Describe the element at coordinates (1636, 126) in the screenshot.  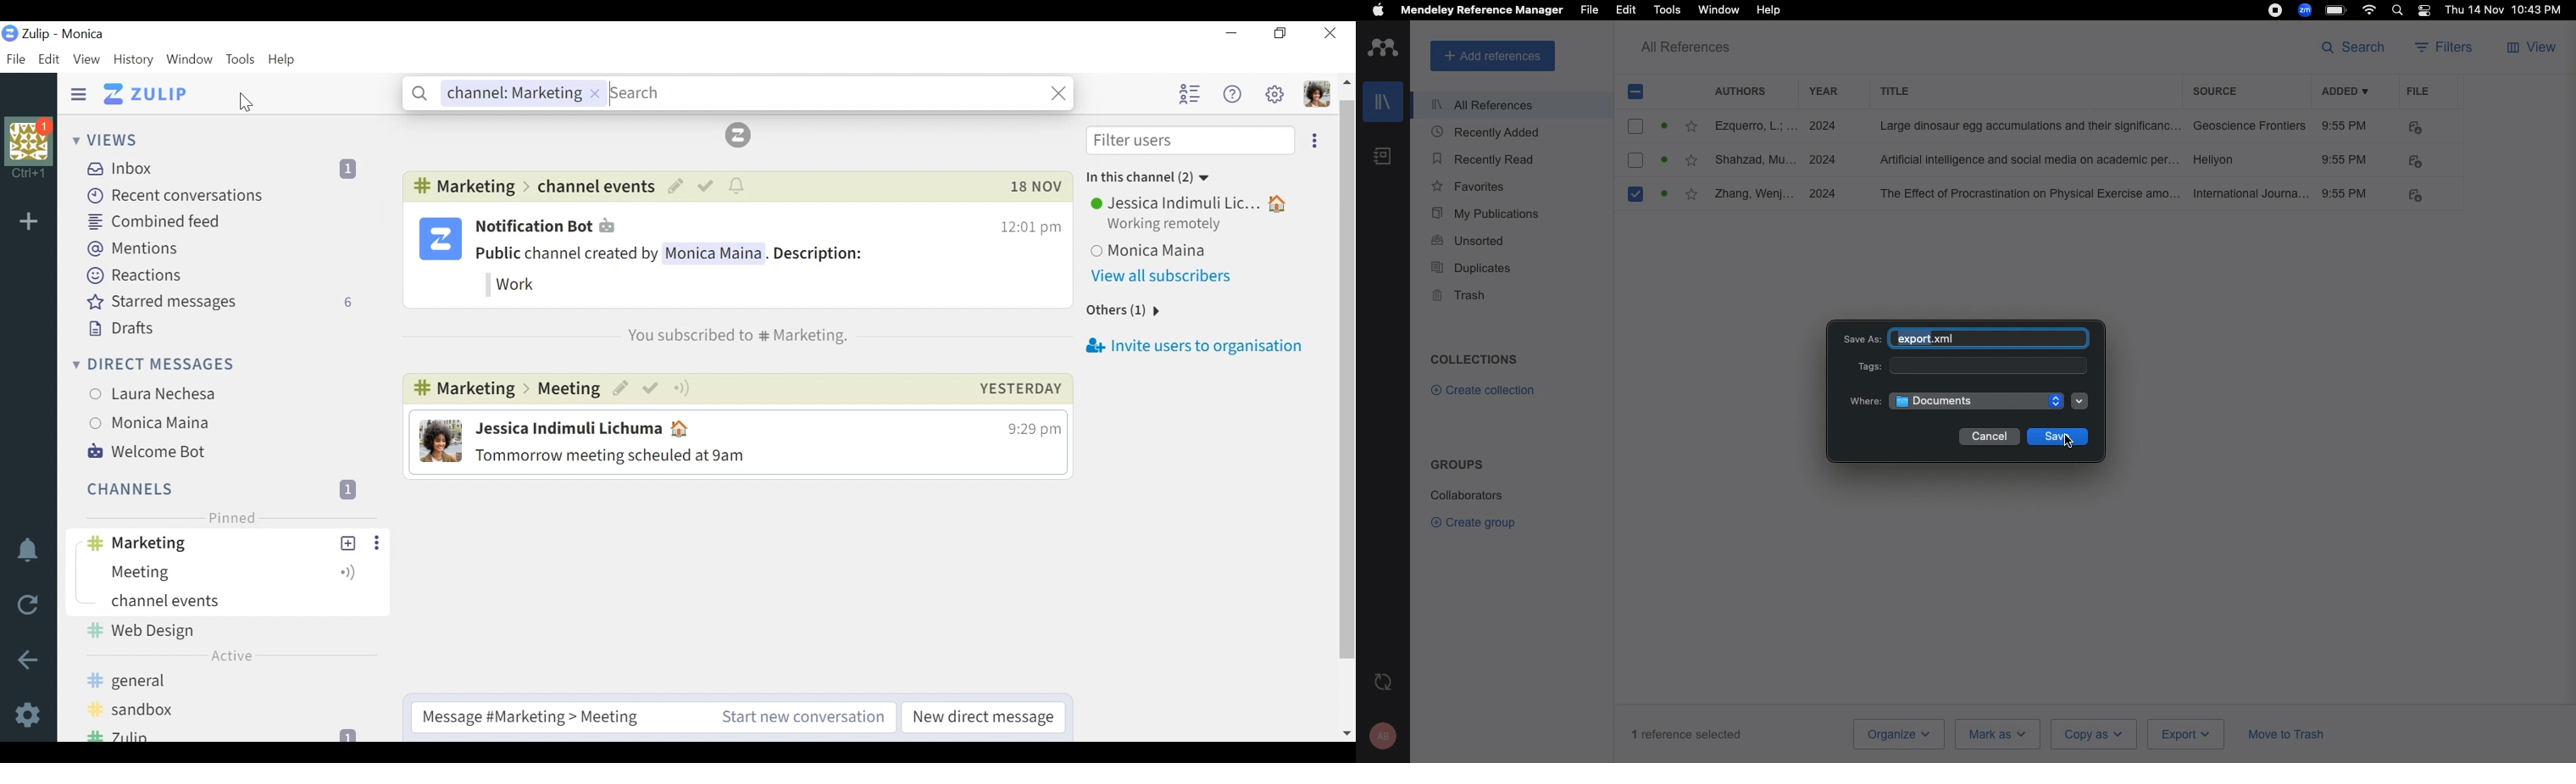
I see `checkbox` at that location.